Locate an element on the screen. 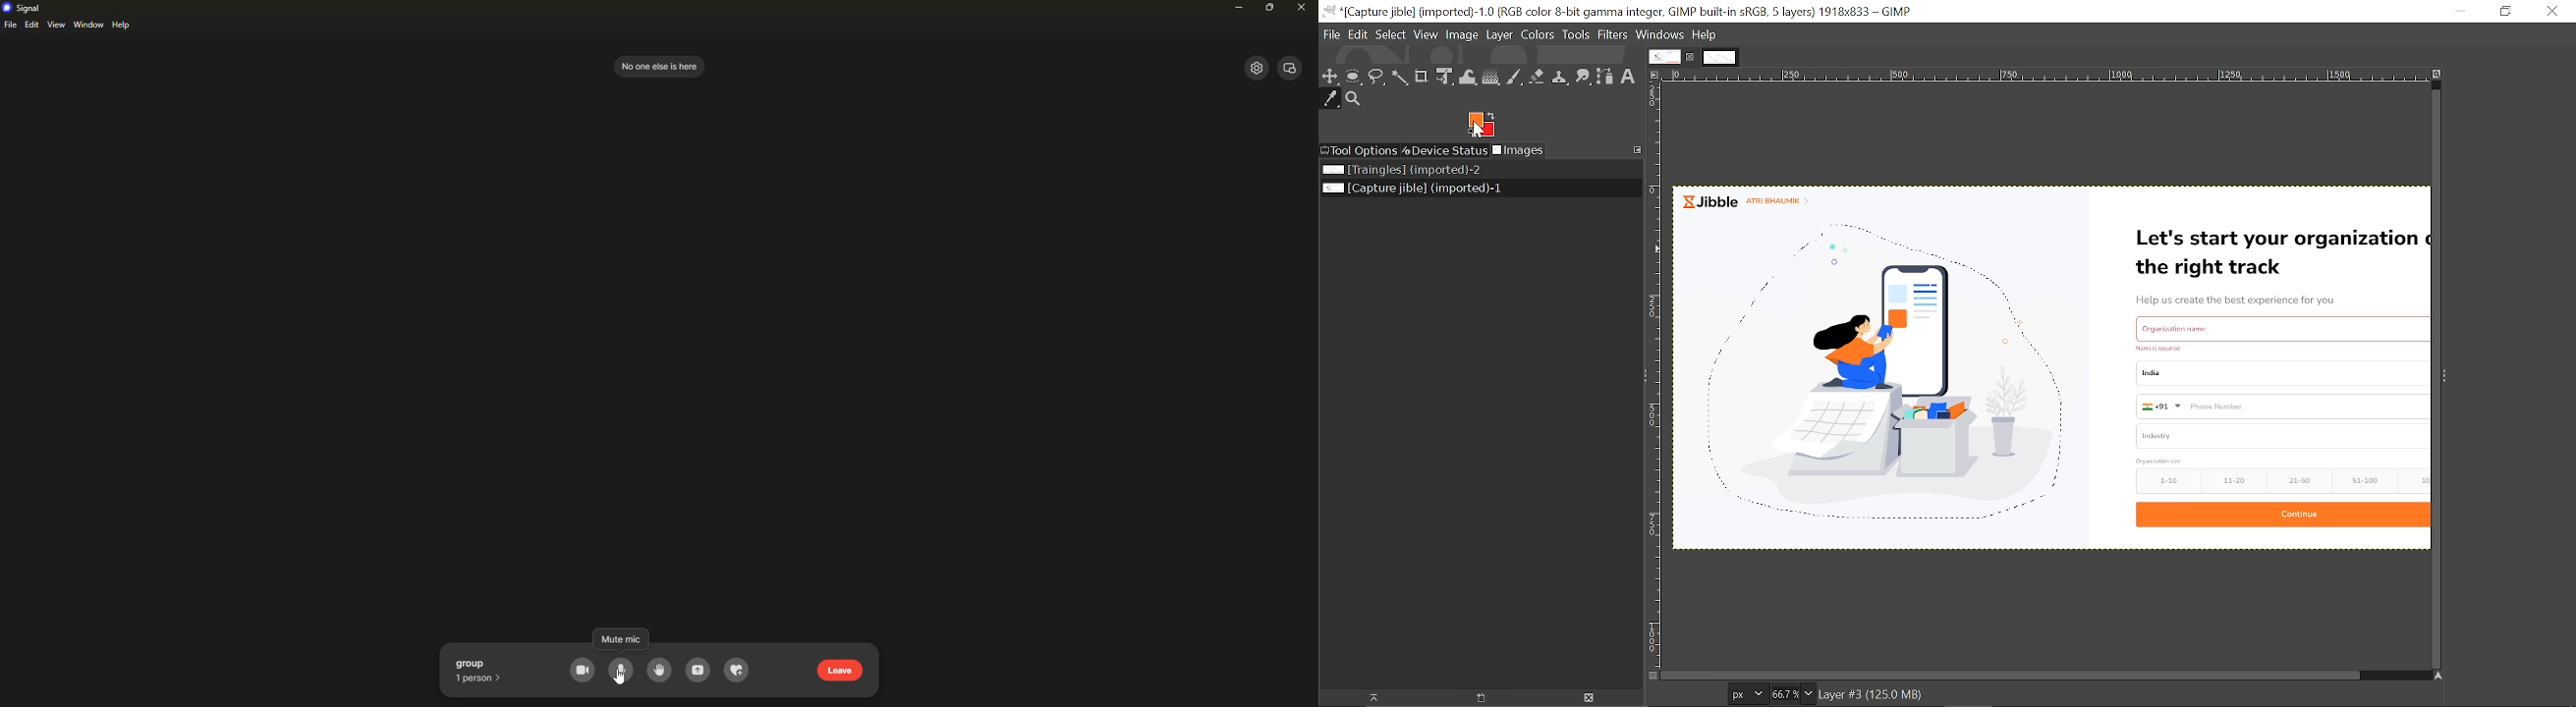 This screenshot has width=2576, height=728. Side bar menu is located at coordinates (2443, 378).